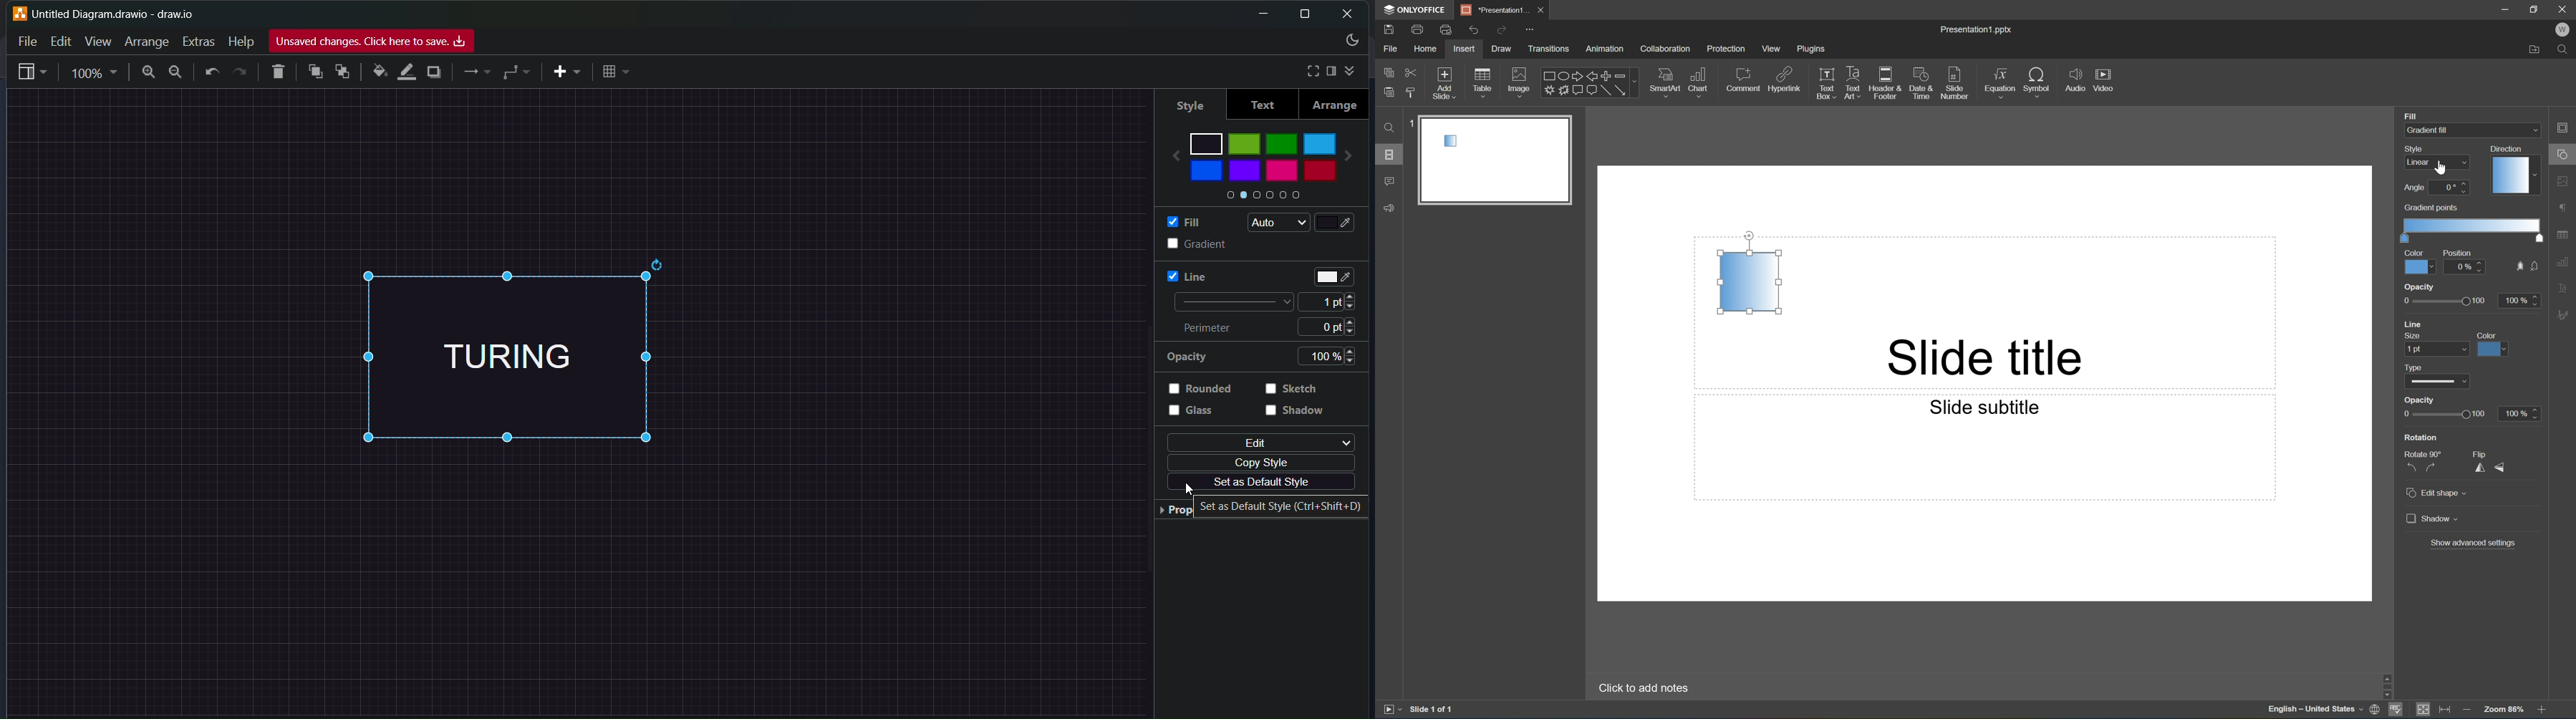  What do you see at coordinates (2465, 708) in the screenshot?
I see `Zoom out` at bounding box center [2465, 708].